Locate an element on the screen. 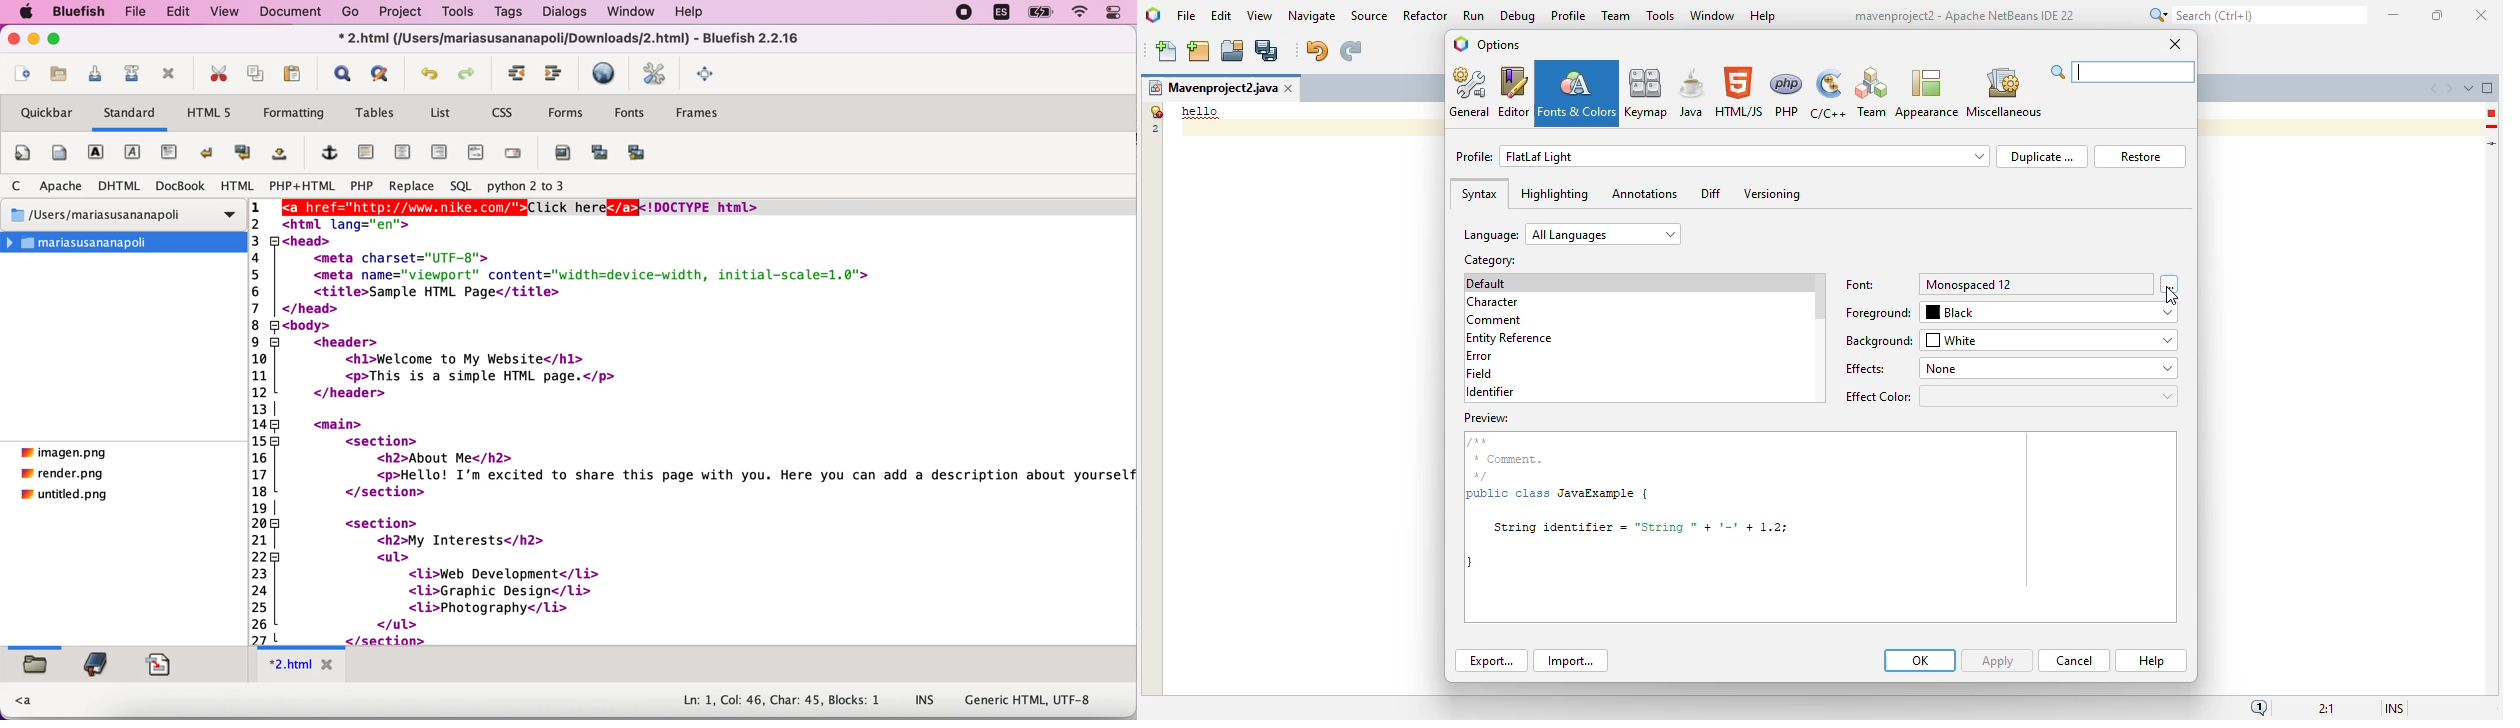 The height and width of the screenshot is (728, 2520). appearance is located at coordinates (1927, 94).